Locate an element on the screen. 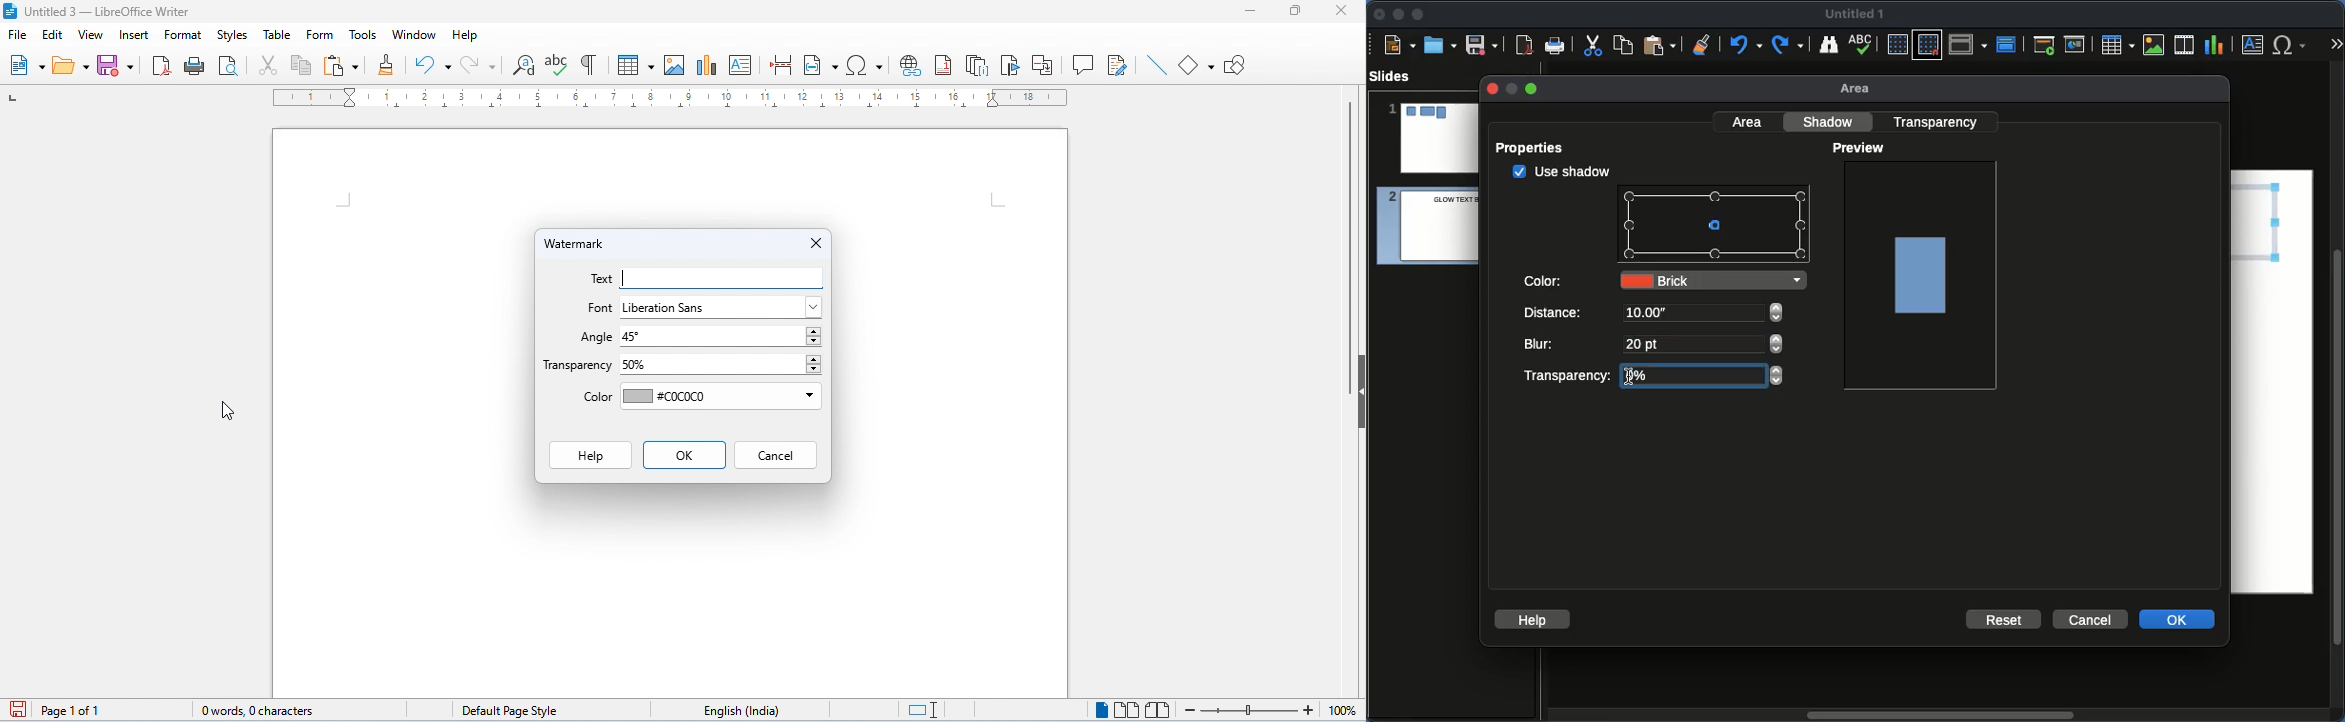 This screenshot has width=2352, height=728. Slides is located at coordinates (1396, 76).